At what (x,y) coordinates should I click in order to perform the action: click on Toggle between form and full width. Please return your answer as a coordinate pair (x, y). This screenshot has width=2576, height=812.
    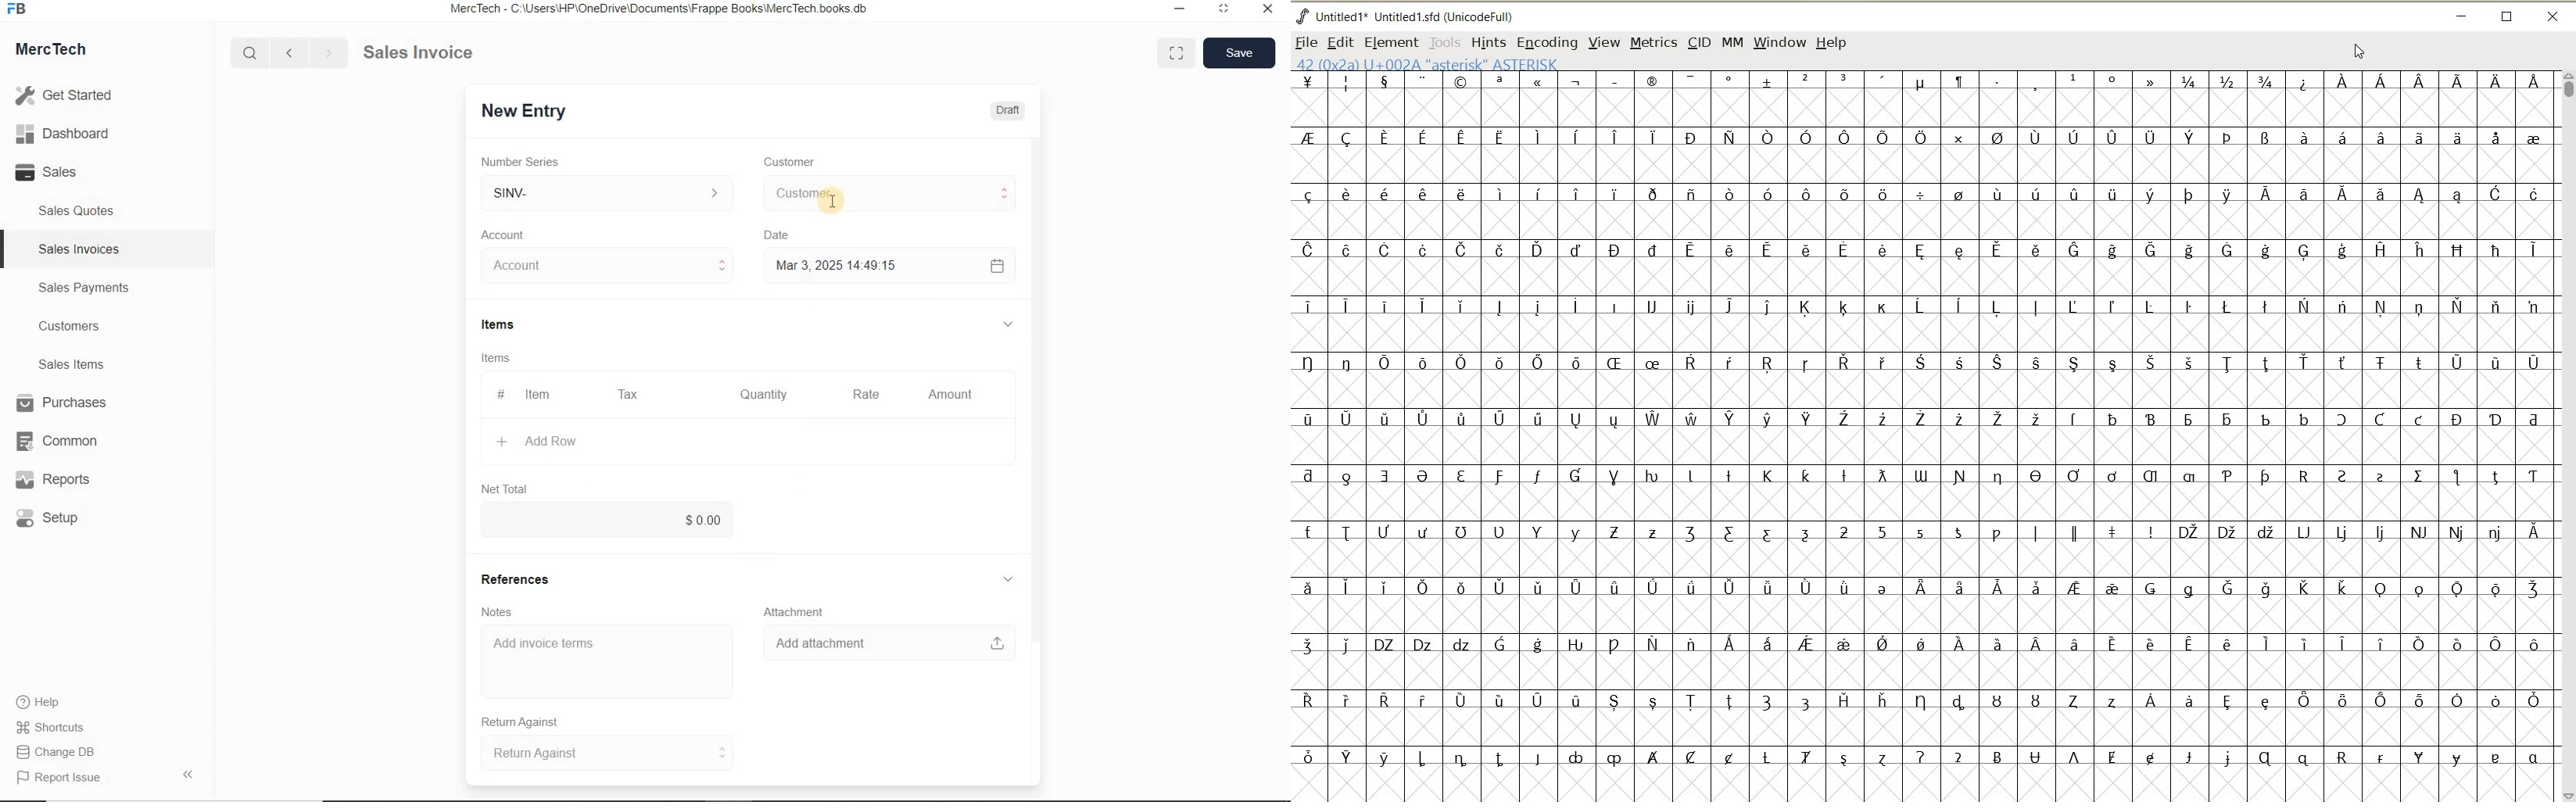
    Looking at the image, I should click on (1172, 51).